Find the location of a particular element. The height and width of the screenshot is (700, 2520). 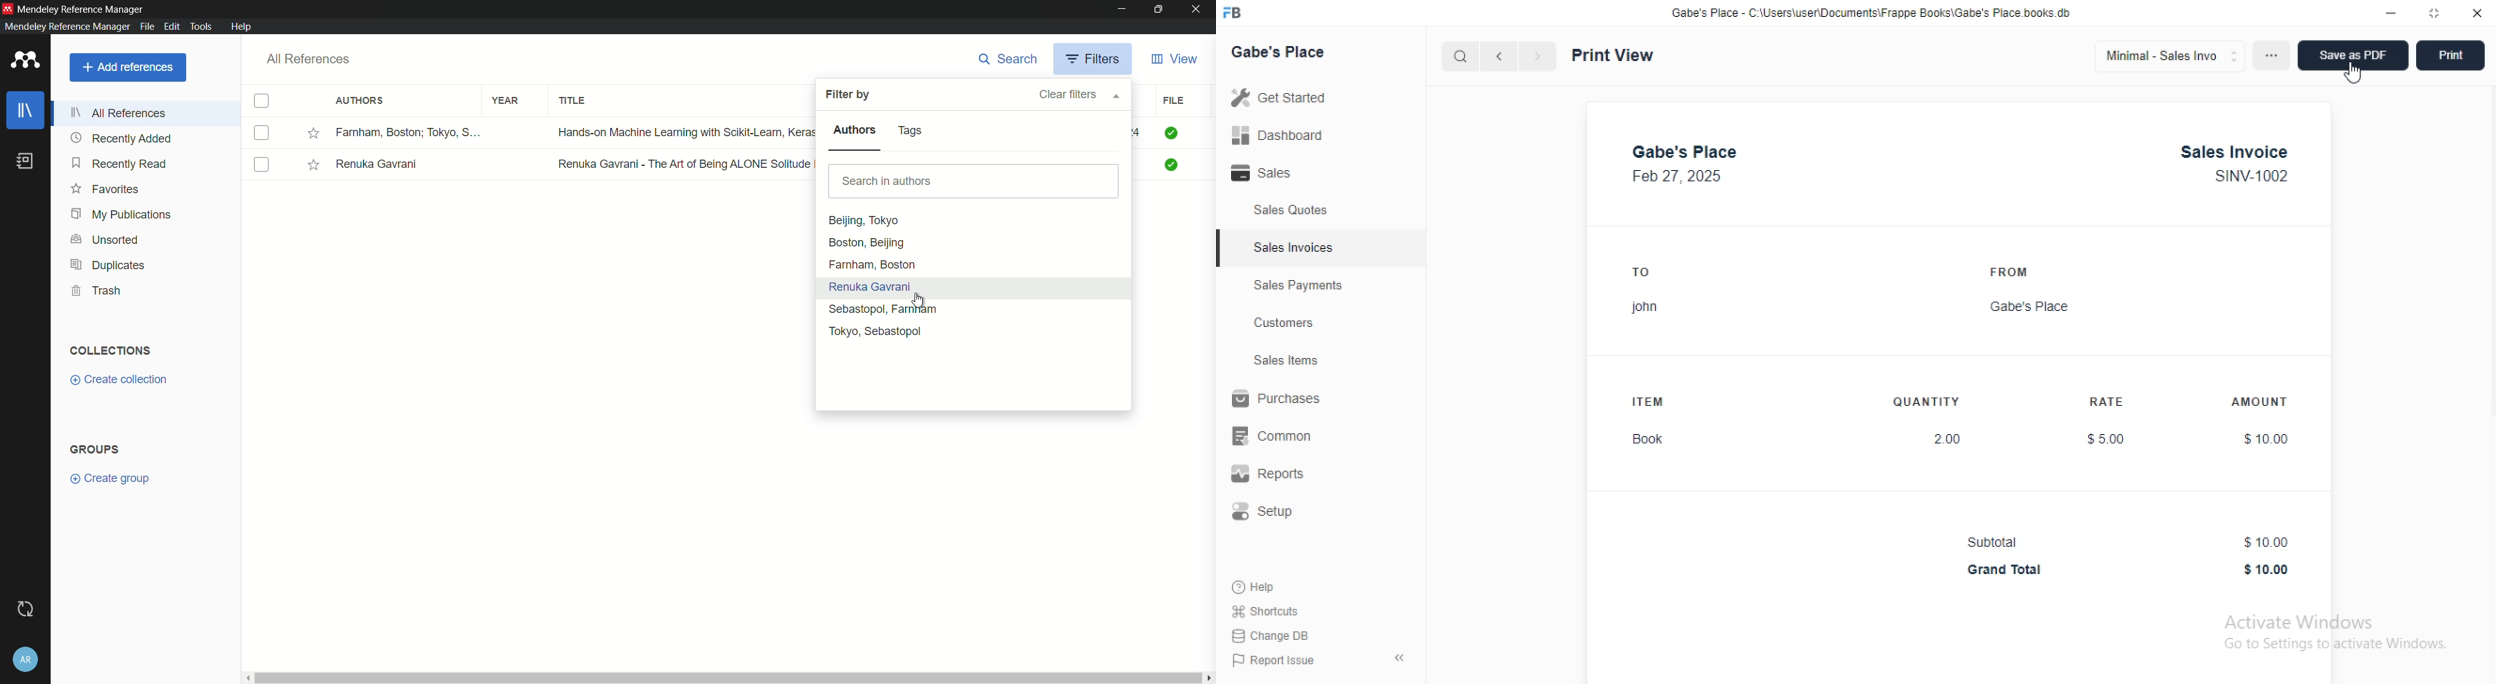

sync is located at coordinates (27, 609).